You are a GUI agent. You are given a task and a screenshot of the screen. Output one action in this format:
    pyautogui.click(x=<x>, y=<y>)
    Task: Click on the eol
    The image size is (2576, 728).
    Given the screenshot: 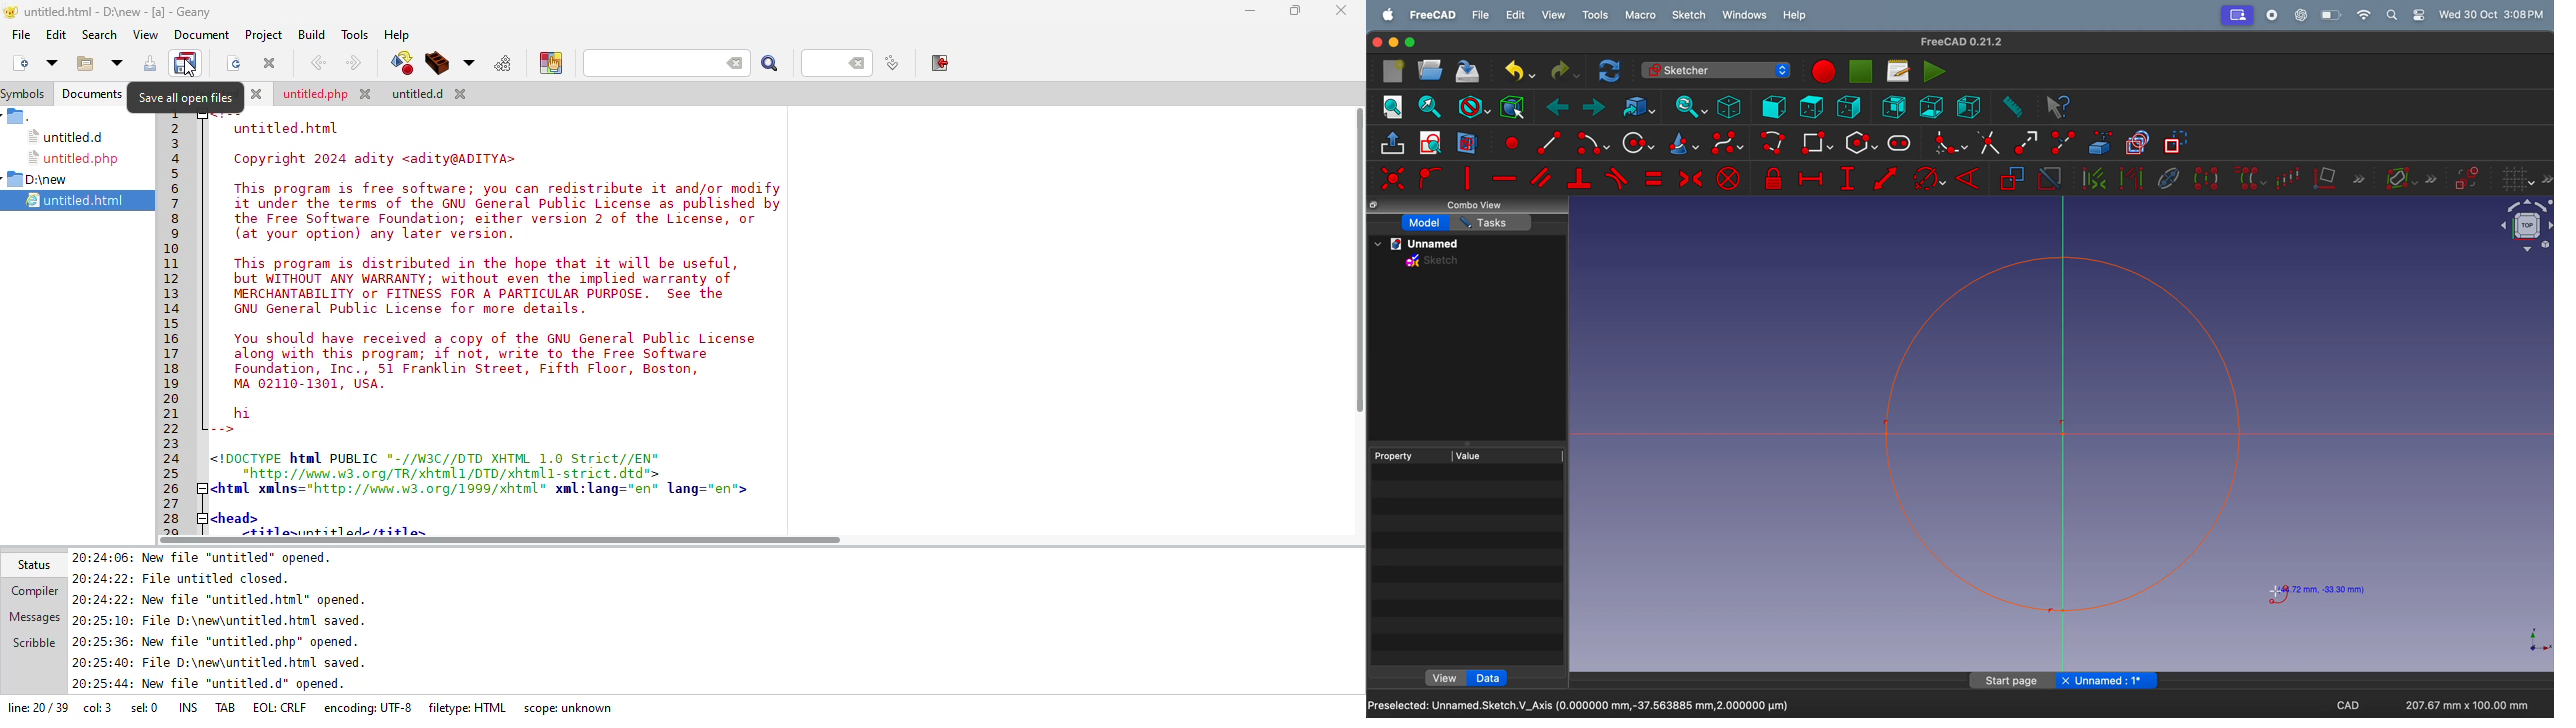 What is the action you would take?
    pyautogui.click(x=278, y=707)
    